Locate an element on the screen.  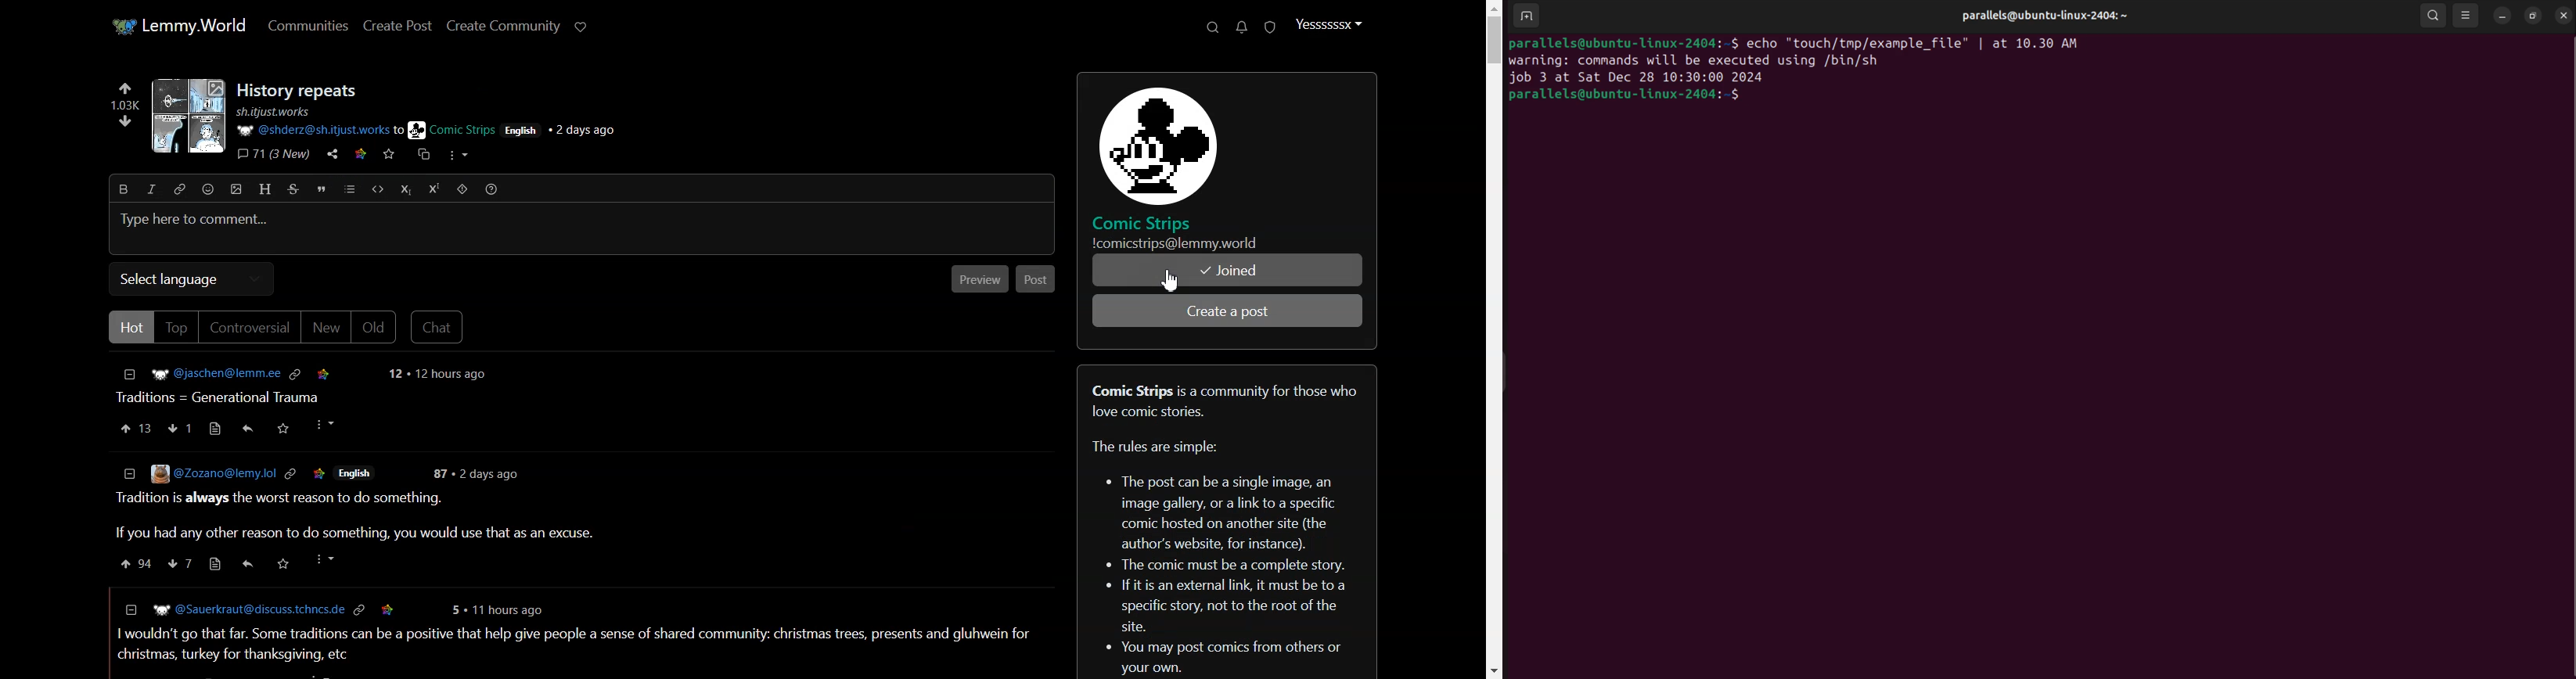
Bold is located at coordinates (124, 189).